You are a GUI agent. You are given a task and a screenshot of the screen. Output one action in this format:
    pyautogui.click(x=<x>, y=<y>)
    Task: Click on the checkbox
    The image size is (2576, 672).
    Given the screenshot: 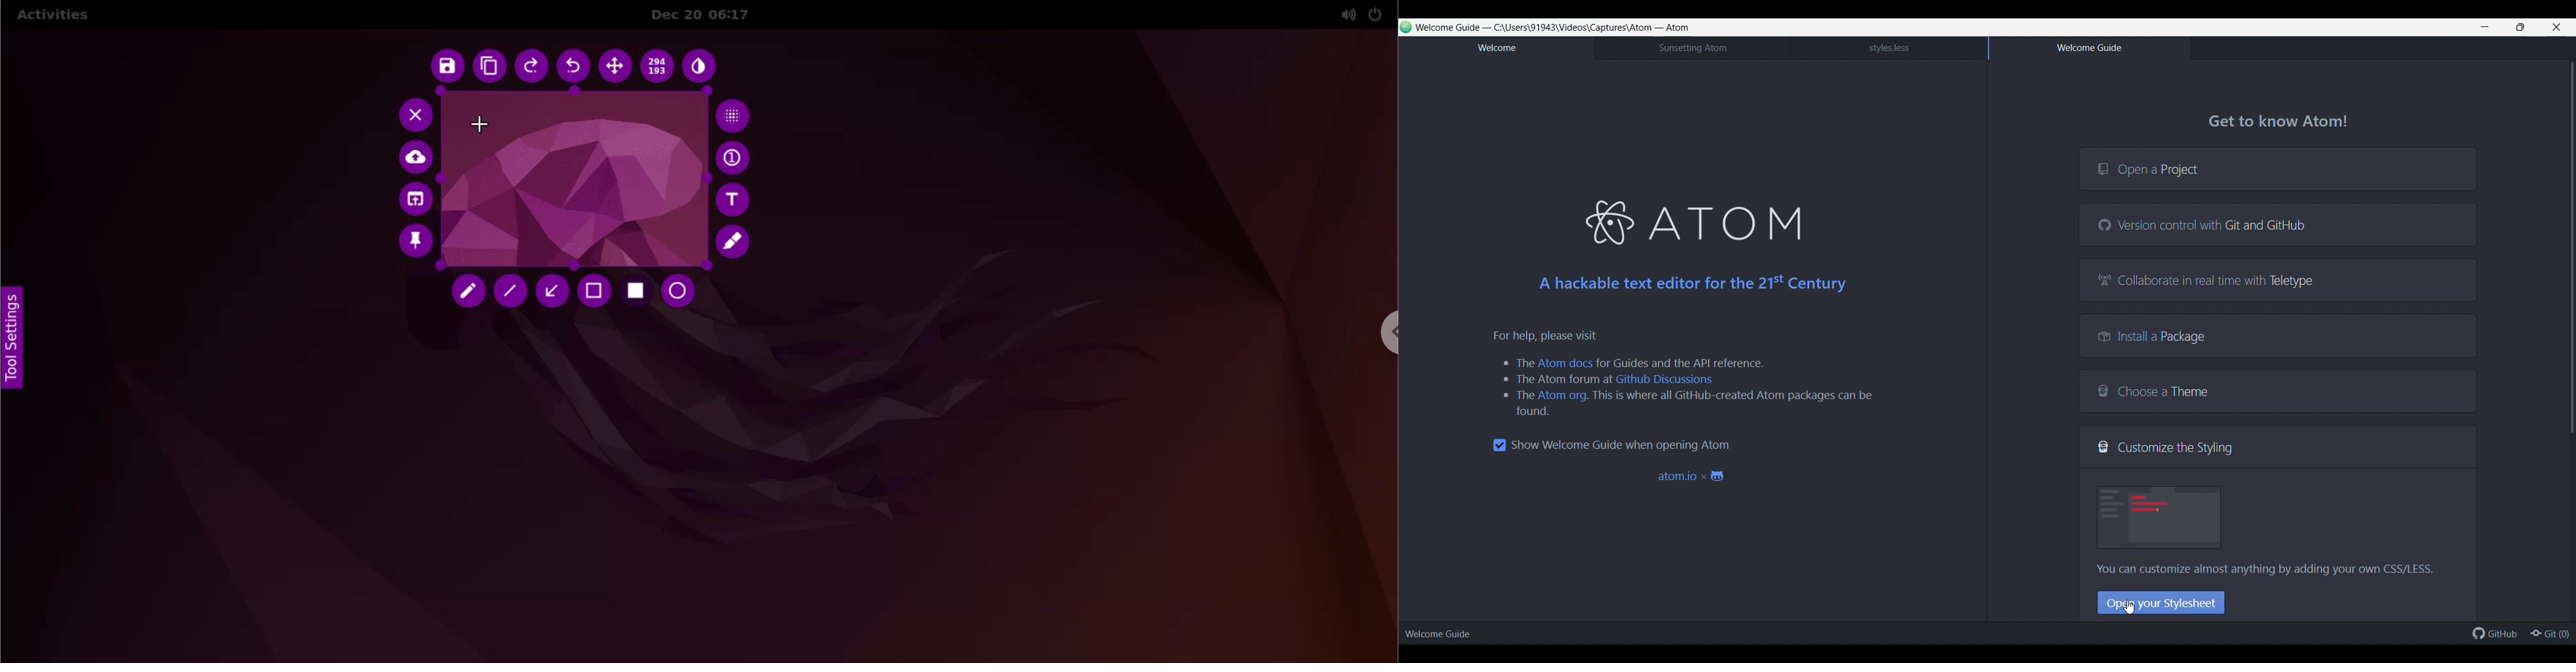 What is the action you would take?
    pyautogui.click(x=1495, y=444)
    